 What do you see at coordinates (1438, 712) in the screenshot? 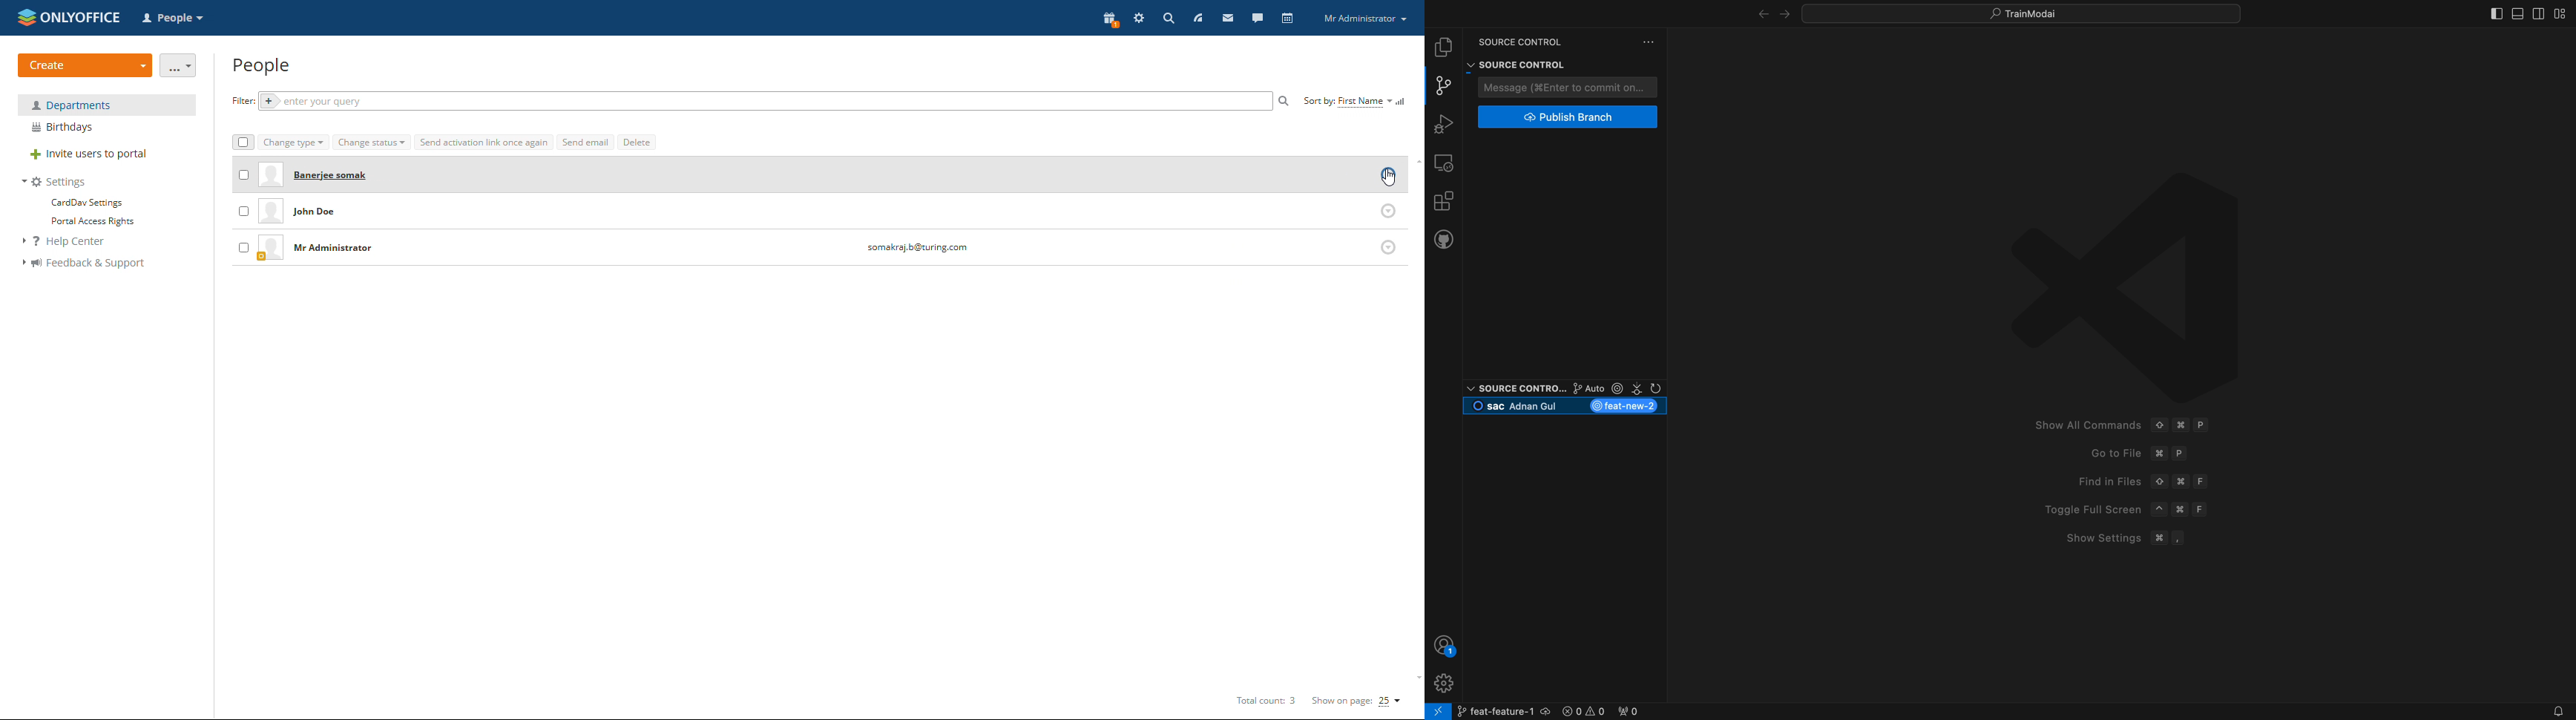
I see `remote connect` at bounding box center [1438, 712].